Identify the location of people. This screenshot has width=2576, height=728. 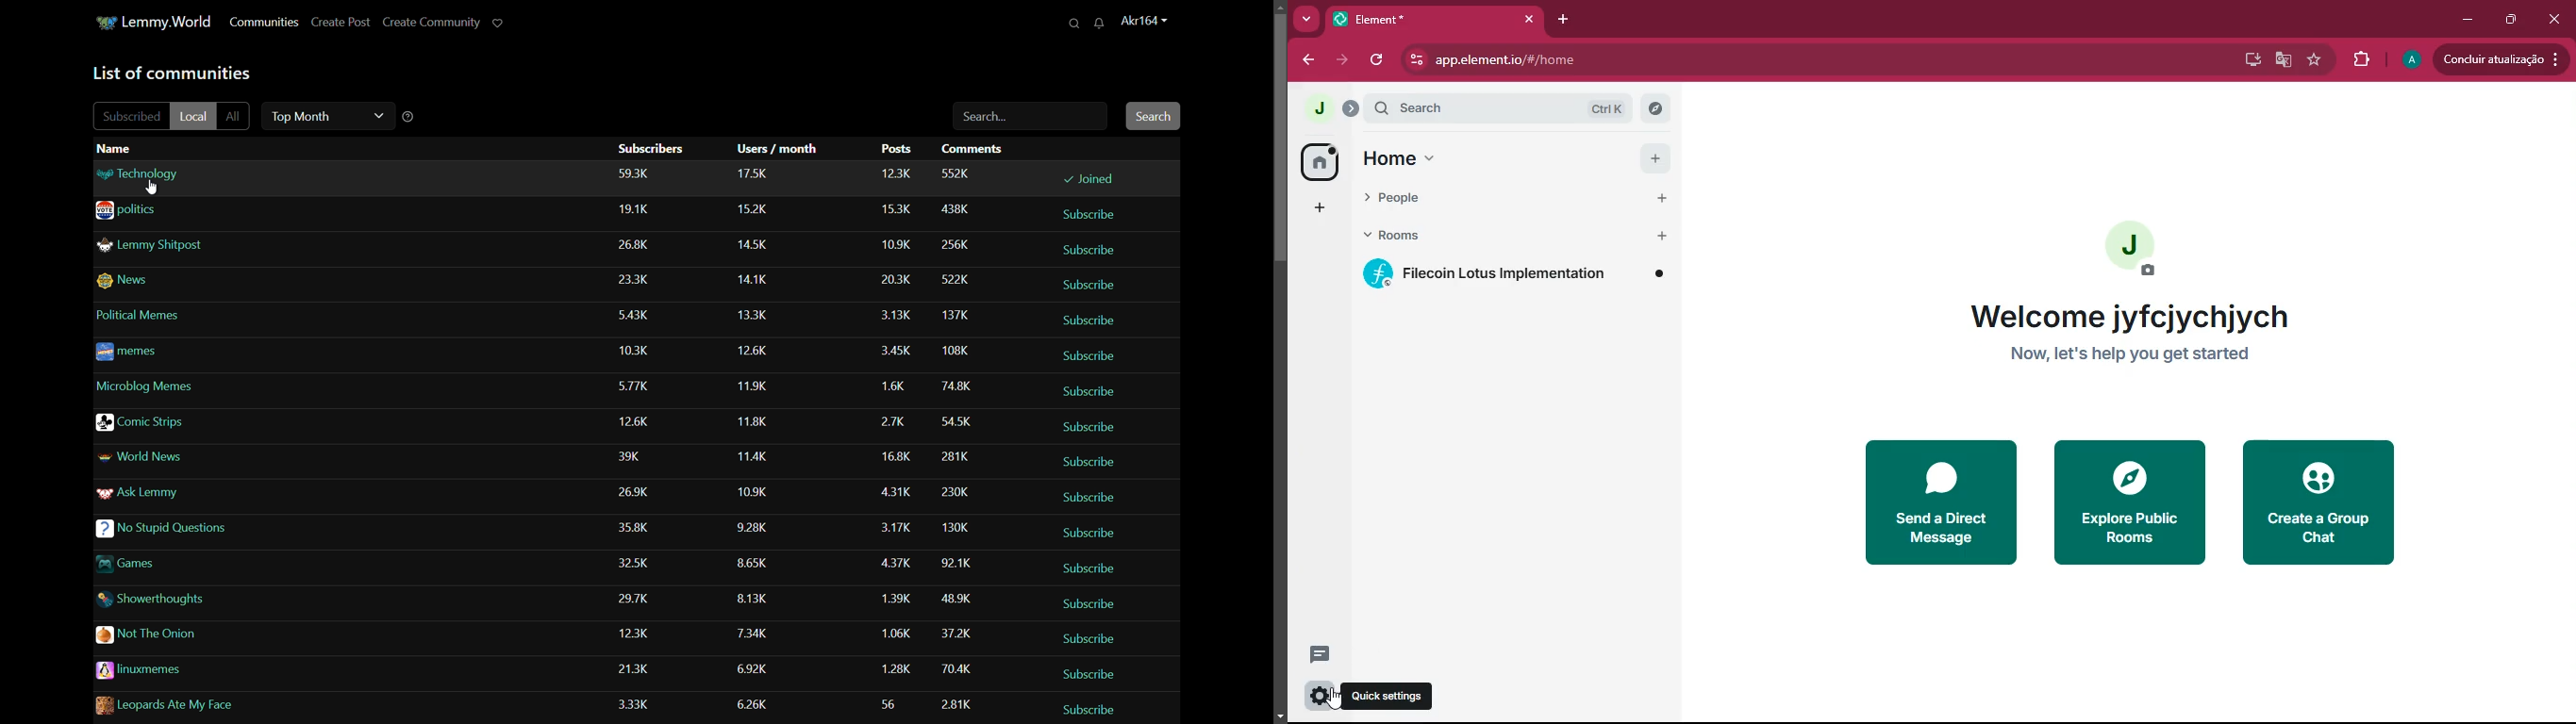
(1471, 200).